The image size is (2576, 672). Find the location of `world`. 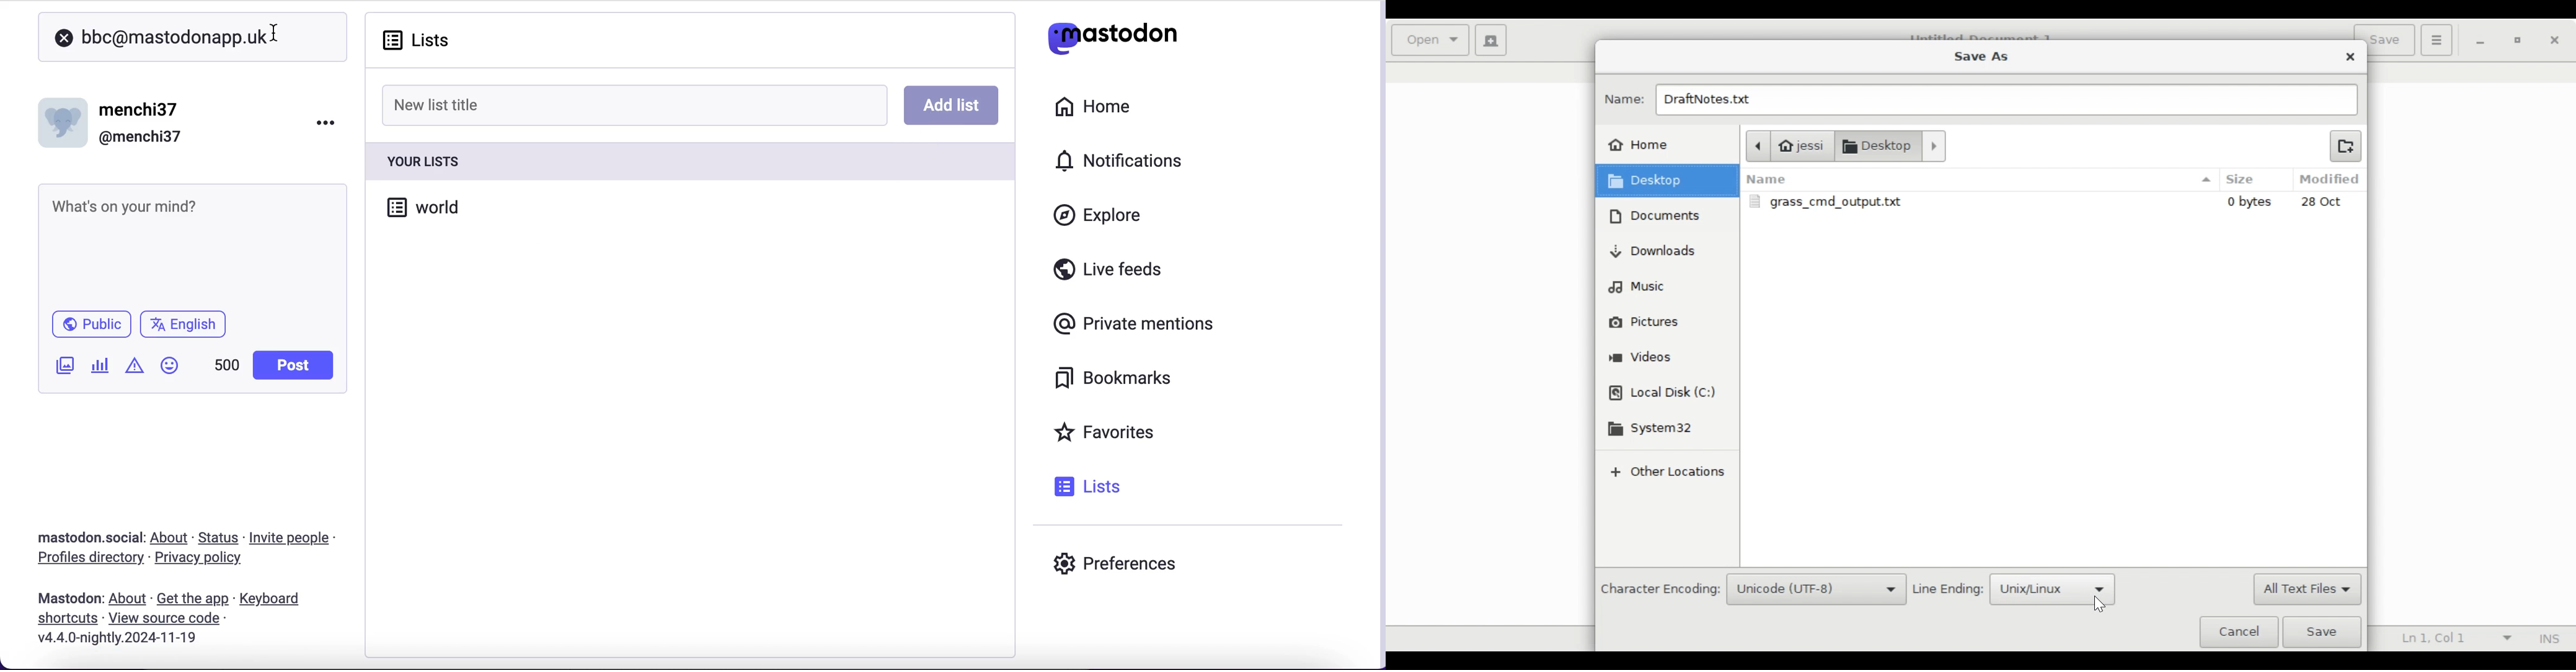

world is located at coordinates (433, 209).